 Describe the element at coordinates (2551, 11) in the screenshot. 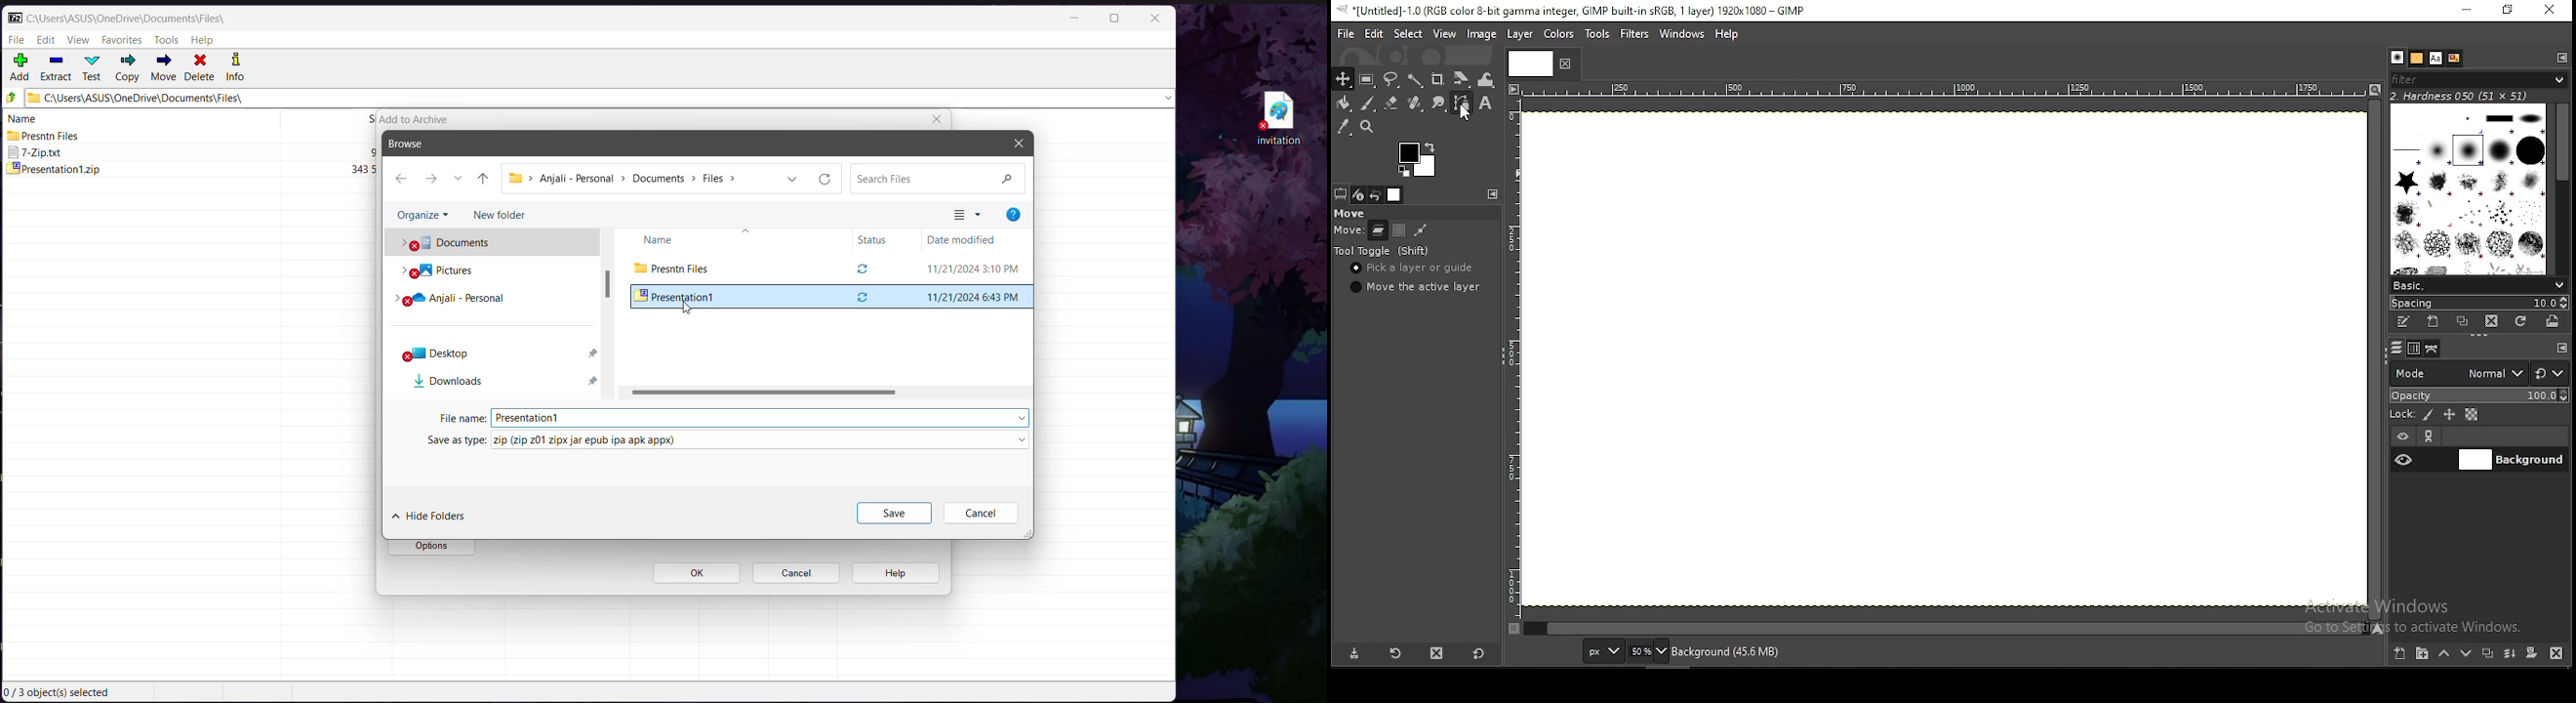

I see `close window` at that location.